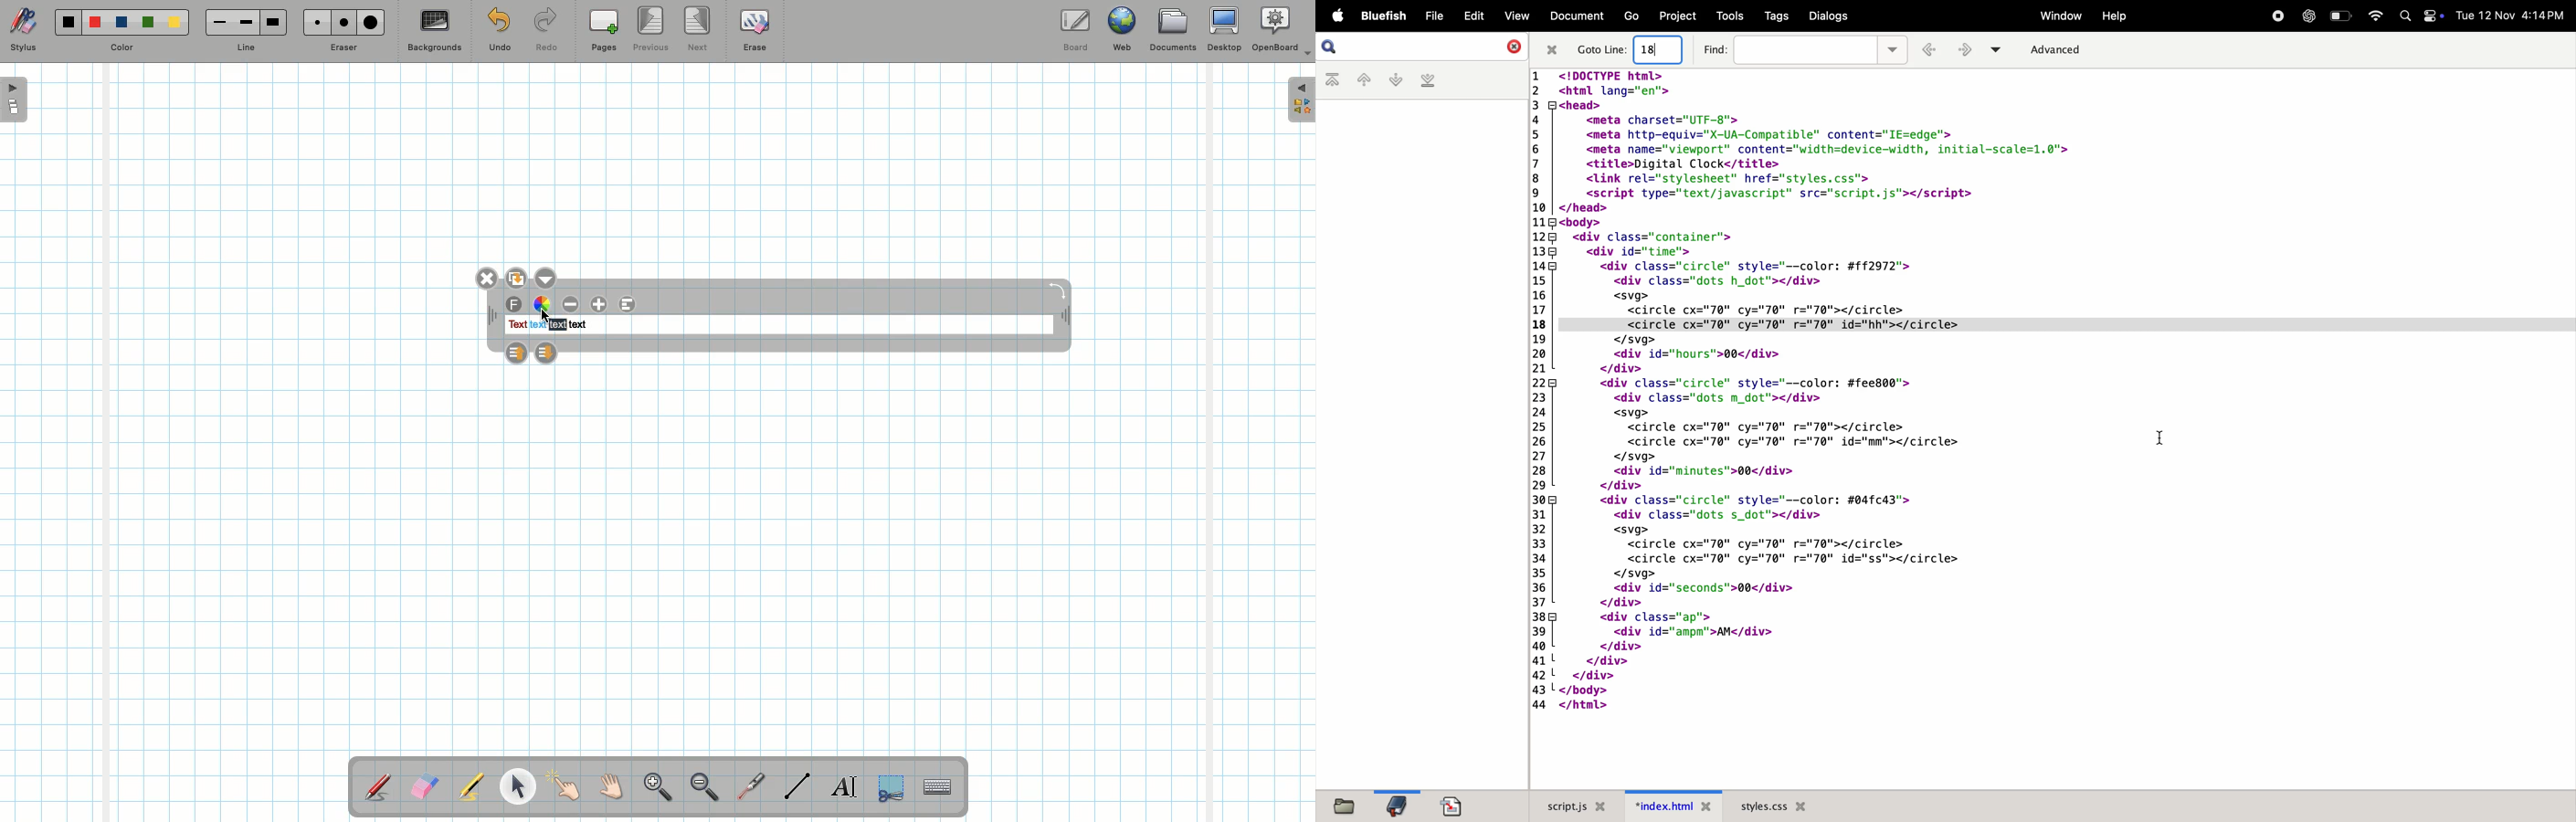  I want to click on Green, so click(148, 24).